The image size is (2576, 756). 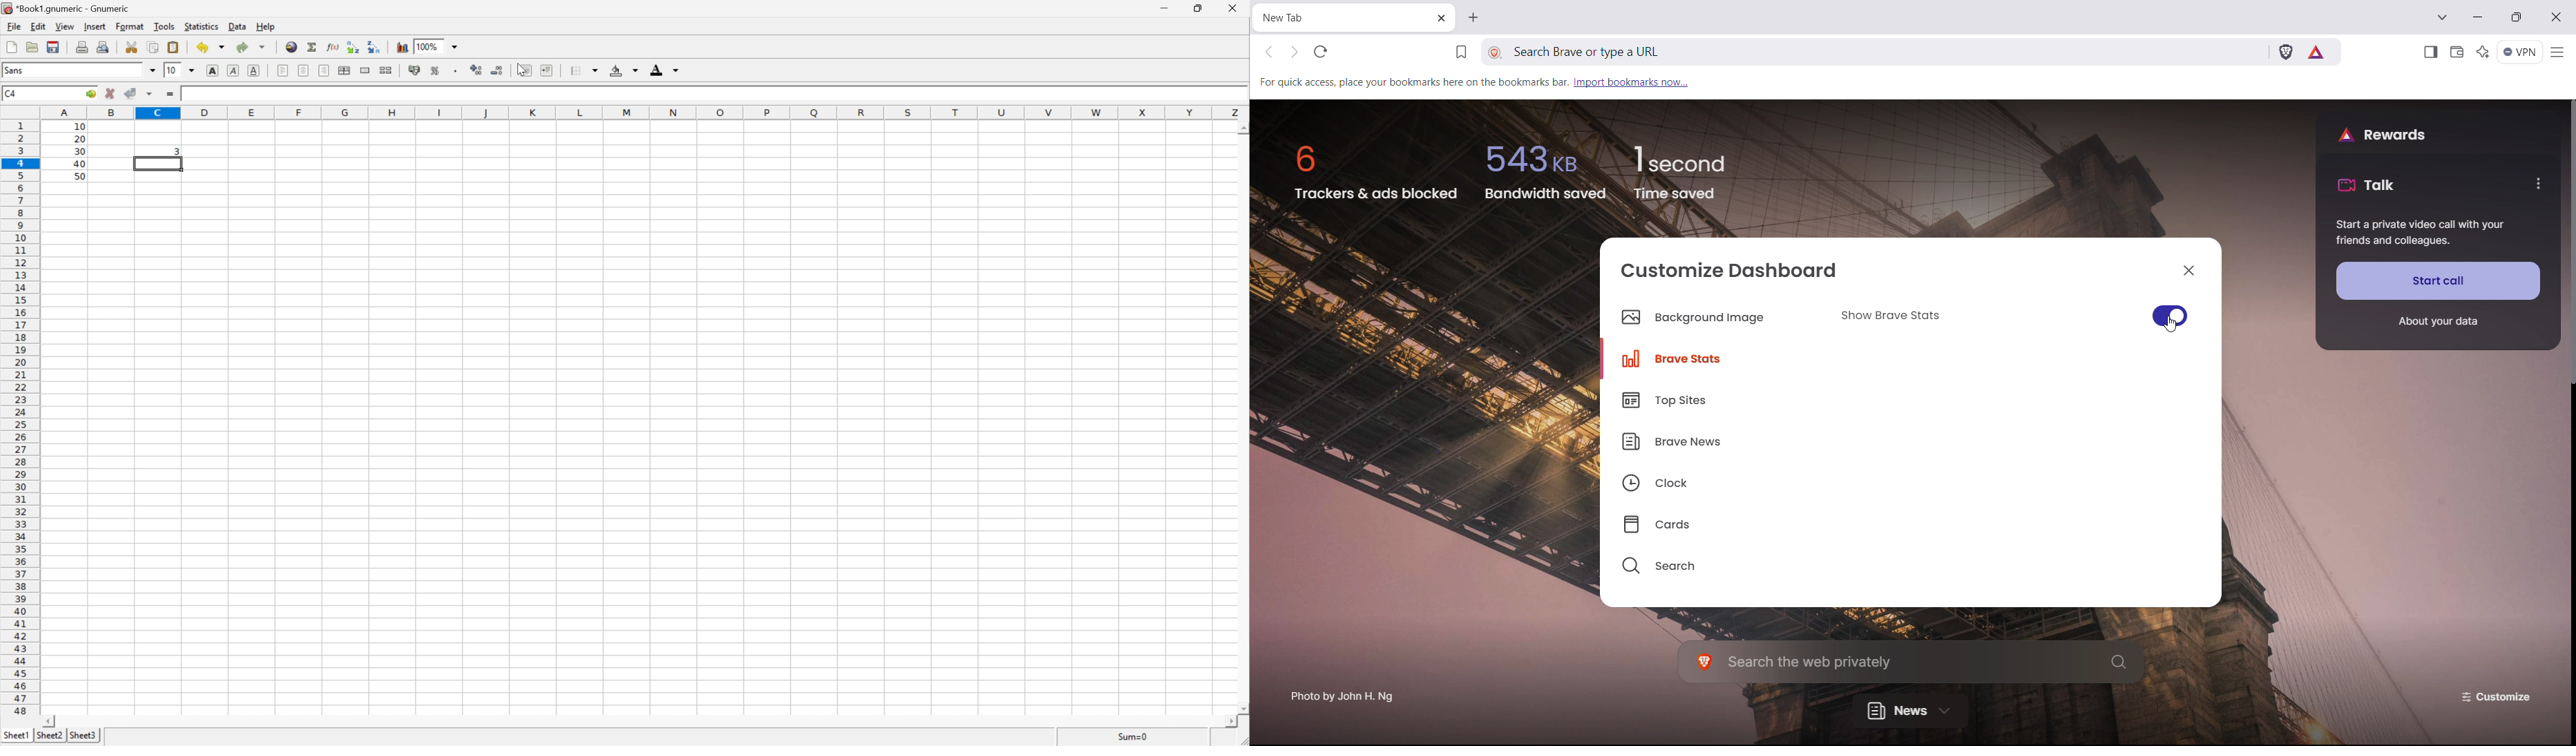 What do you see at coordinates (2568, 563) in the screenshot?
I see `scroll bar` at bounding box center [2568, 563].